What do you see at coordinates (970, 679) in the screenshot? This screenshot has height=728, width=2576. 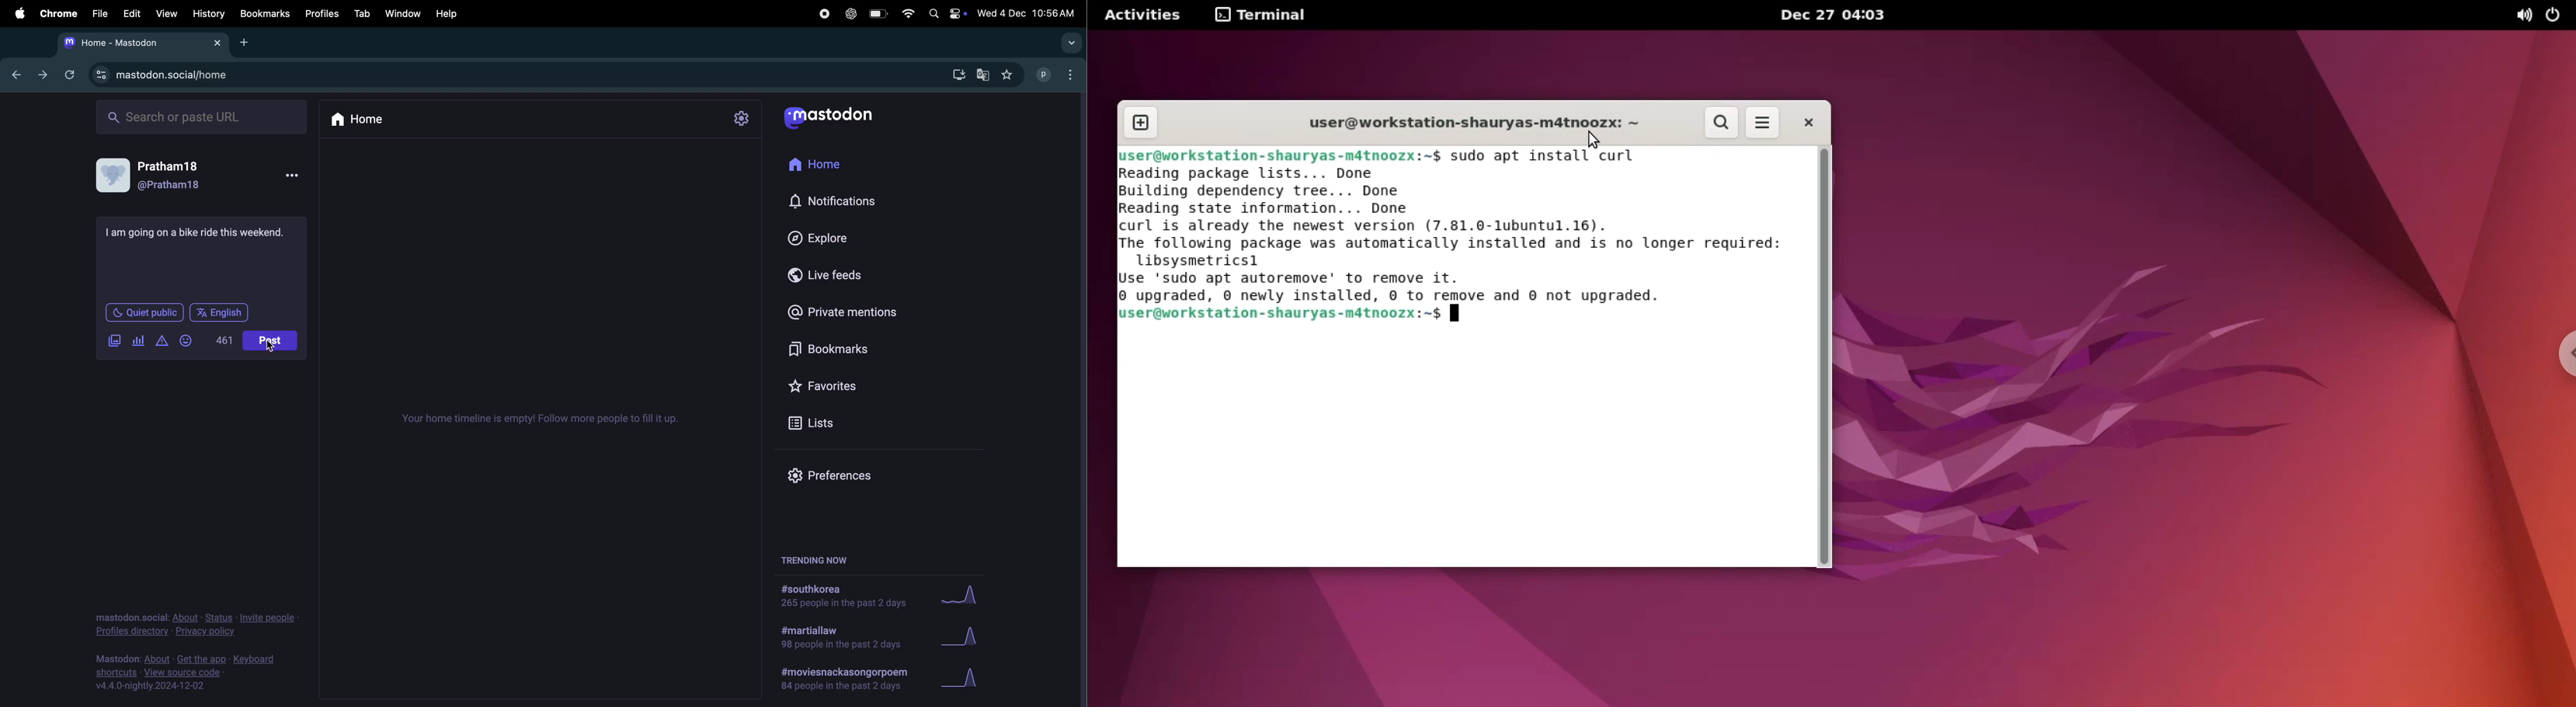 I see `Graph` at bounding box center [970, 679].